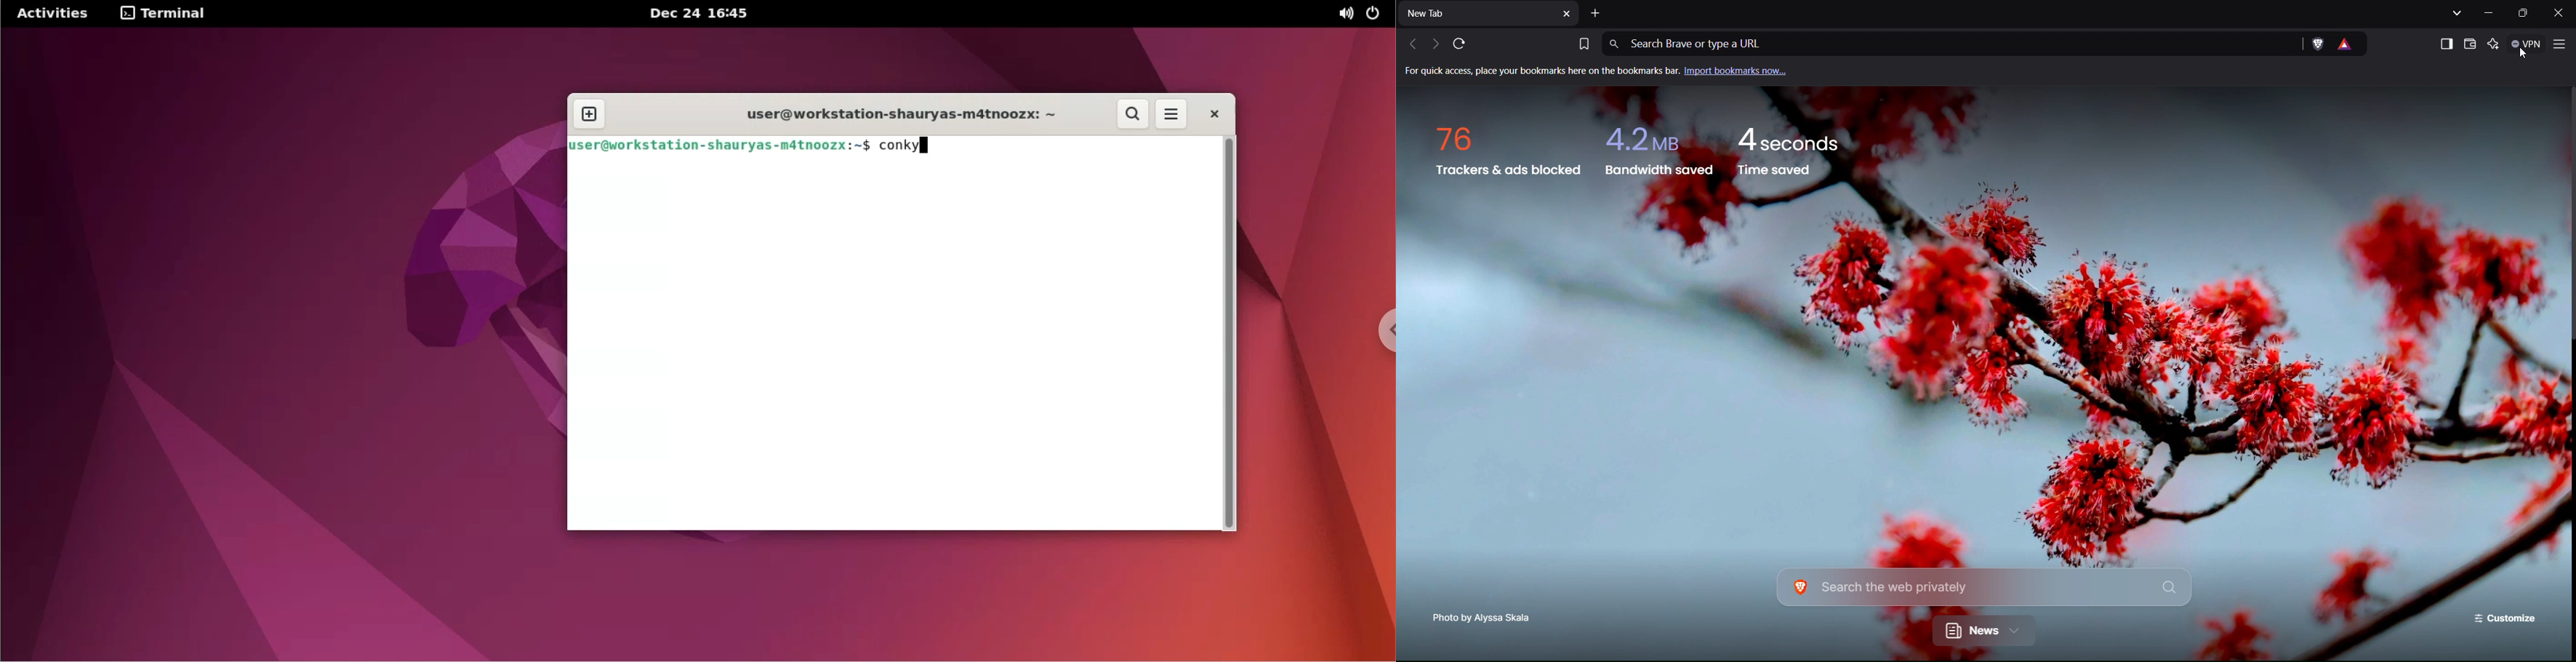  Describe the element at coordinates (2496, 14) in the screenshot. I see `Minimize` at that location.